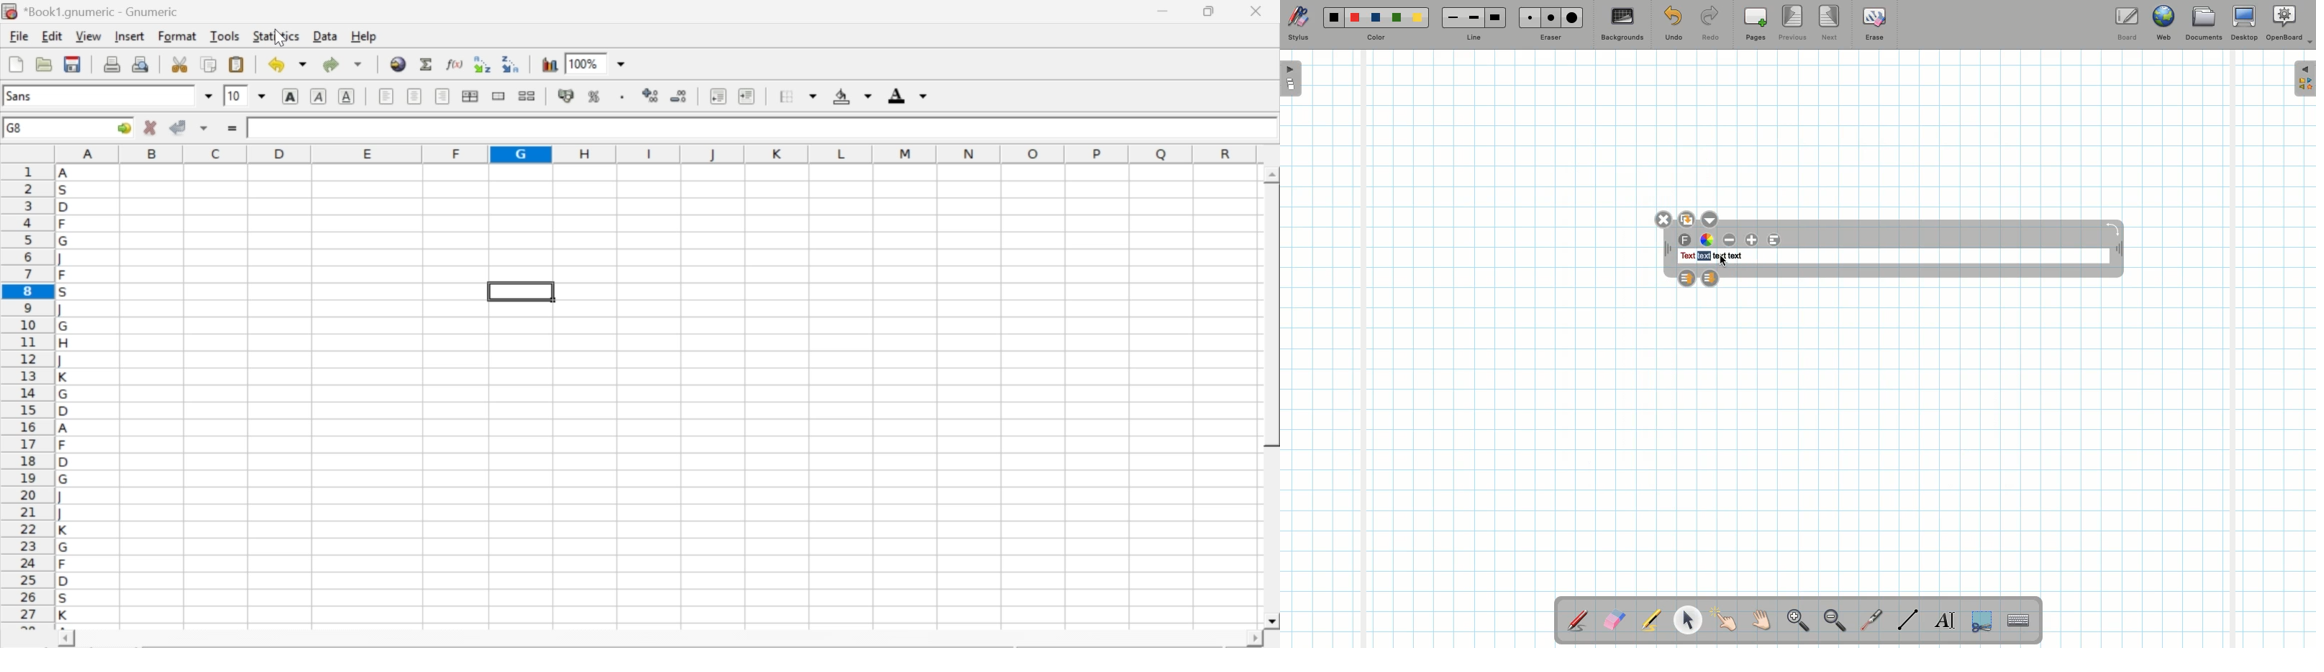 This screenshot has width=2324, height=672. I want to click on open, so click(42, 64).